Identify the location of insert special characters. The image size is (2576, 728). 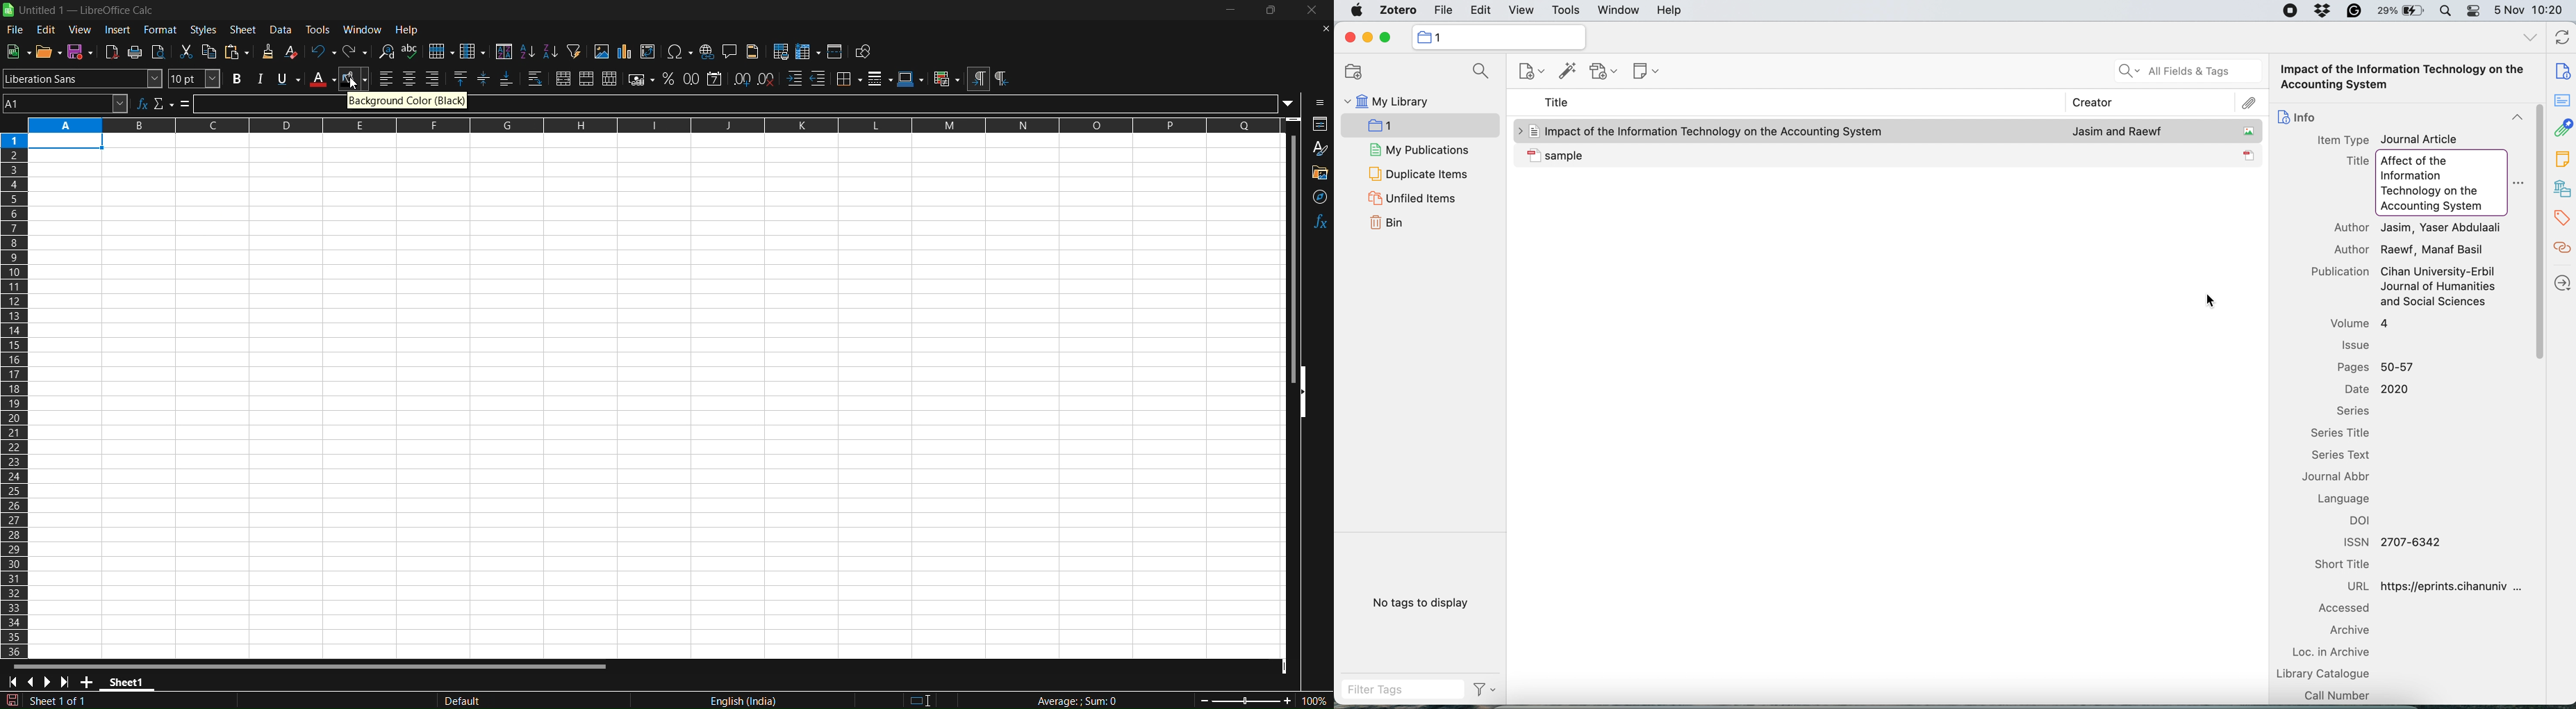
(679, 51).